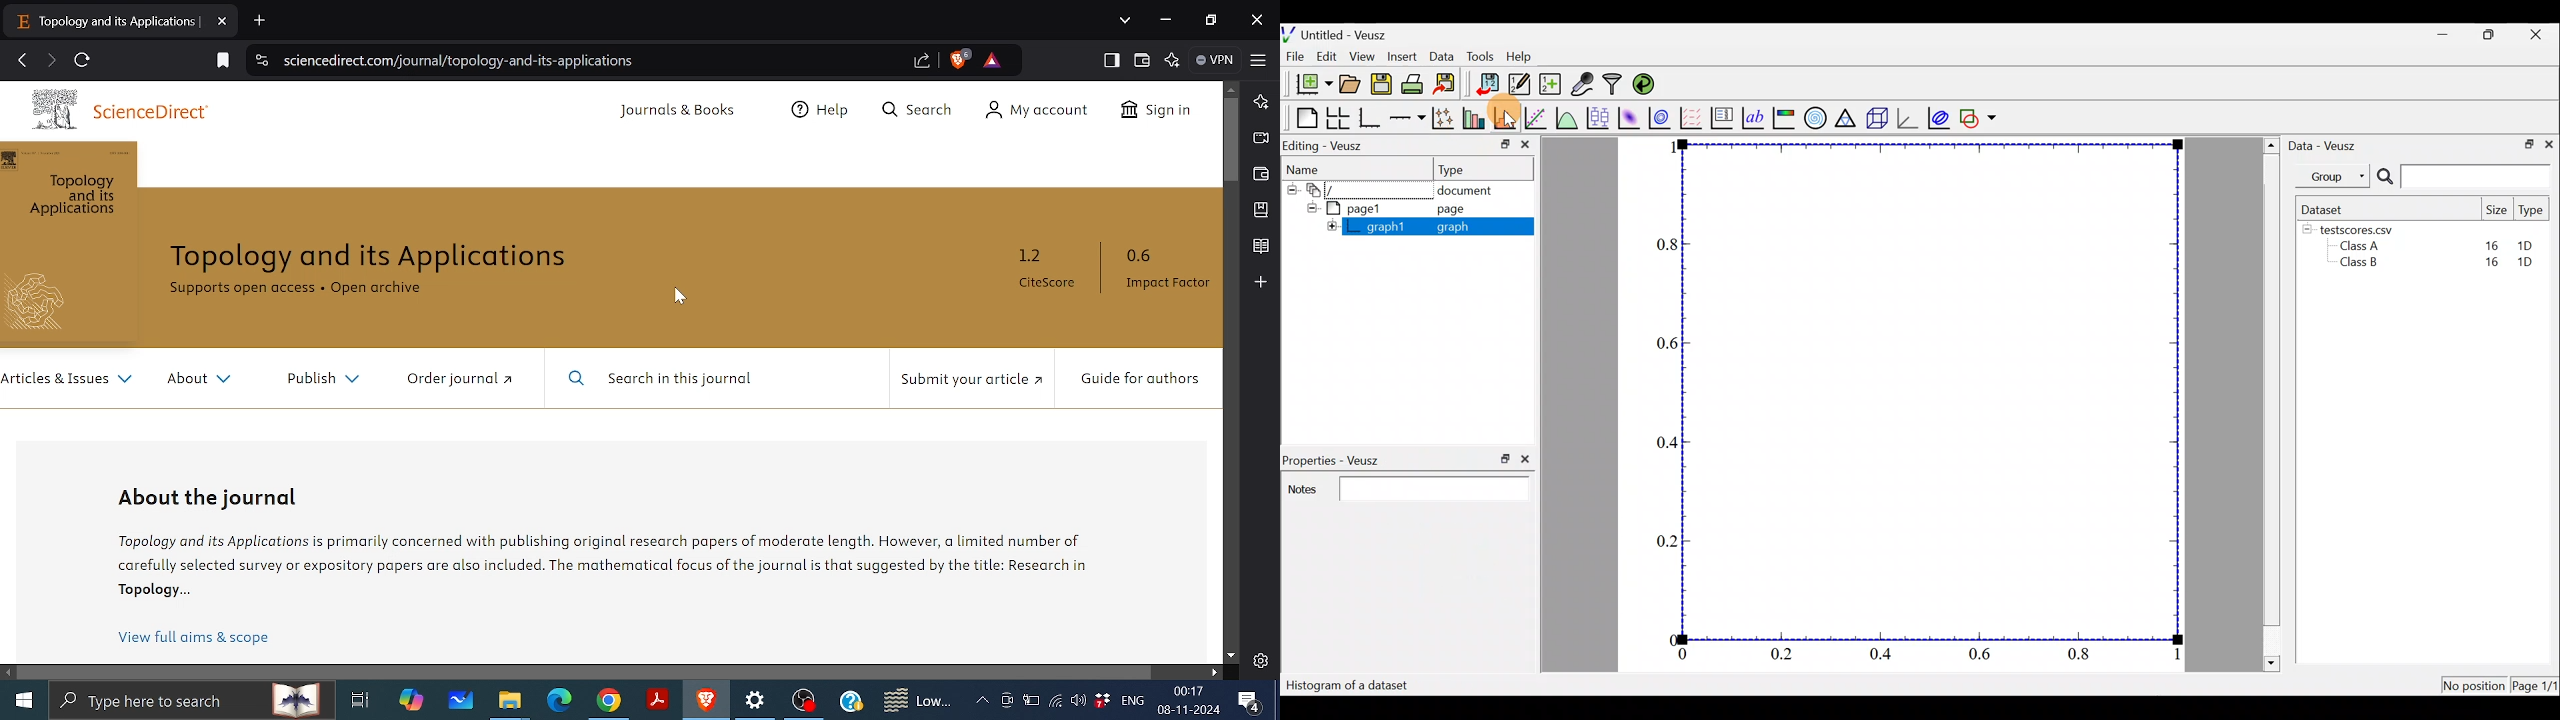  What do you see at coordinates (84, 60) in the screenshot?
I see `Reload` at bounding box center [84, 60].